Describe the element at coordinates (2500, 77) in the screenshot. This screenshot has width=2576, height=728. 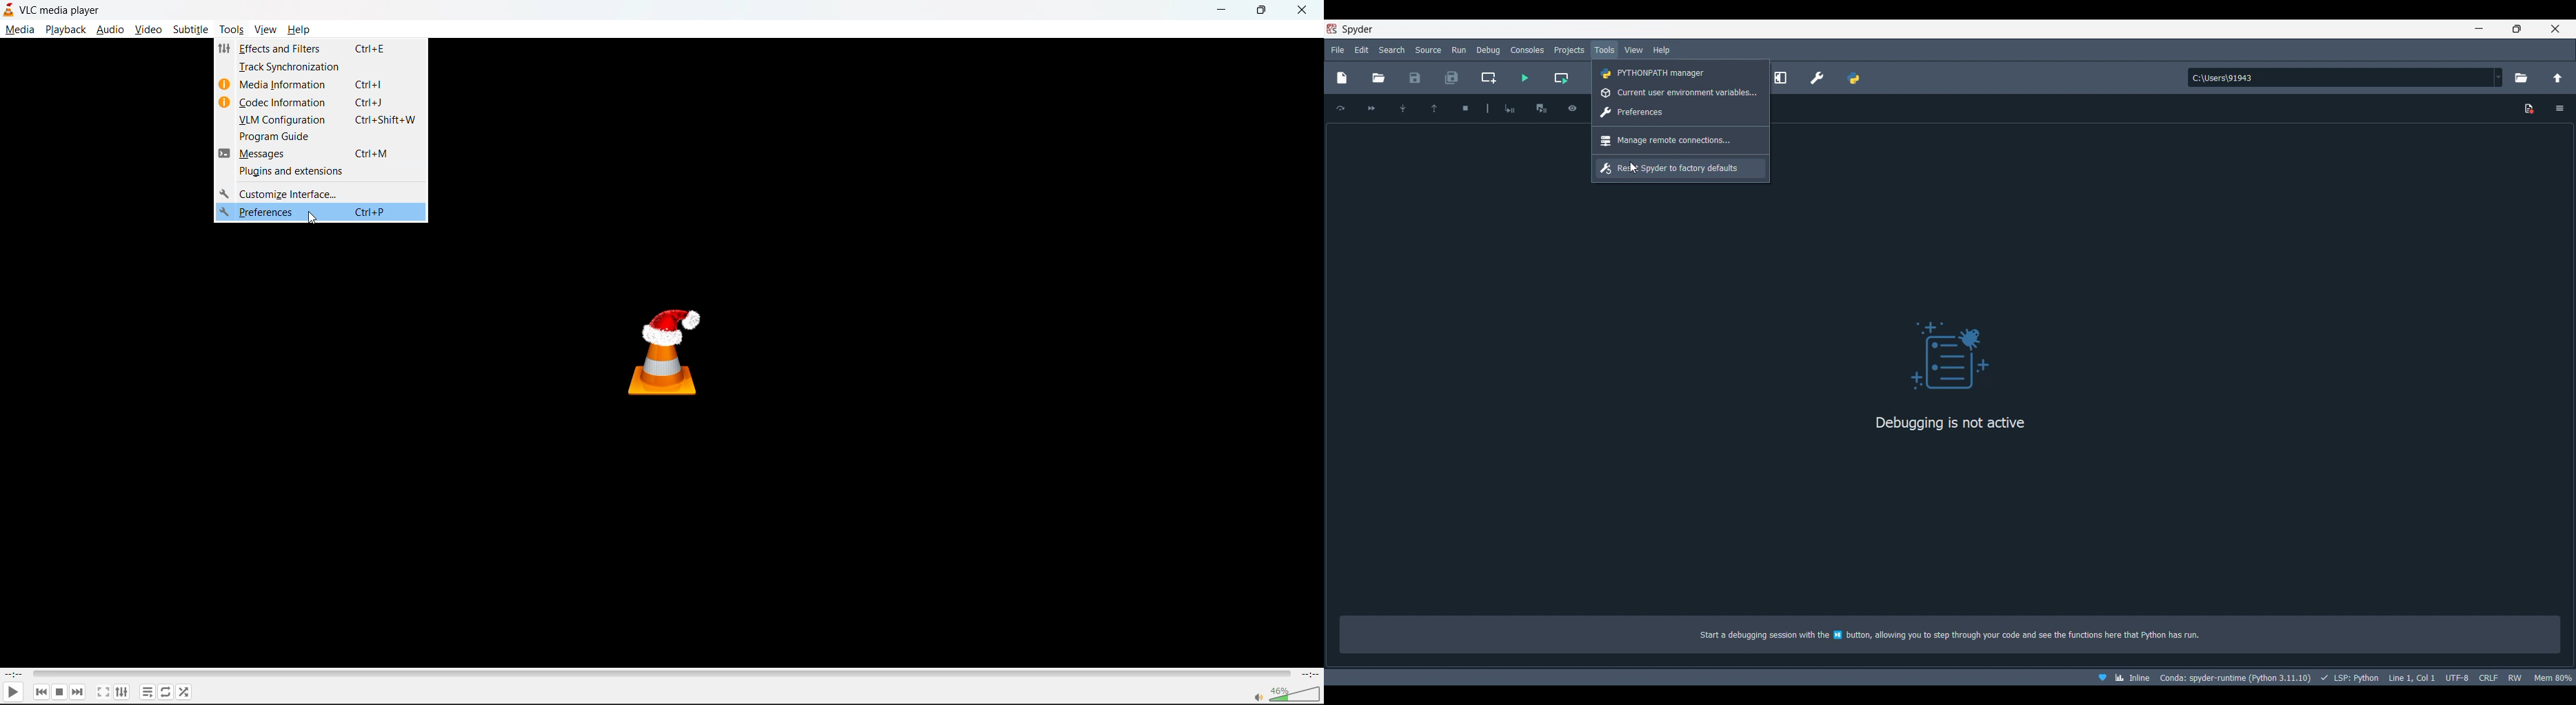
I see `Location options` at that location.